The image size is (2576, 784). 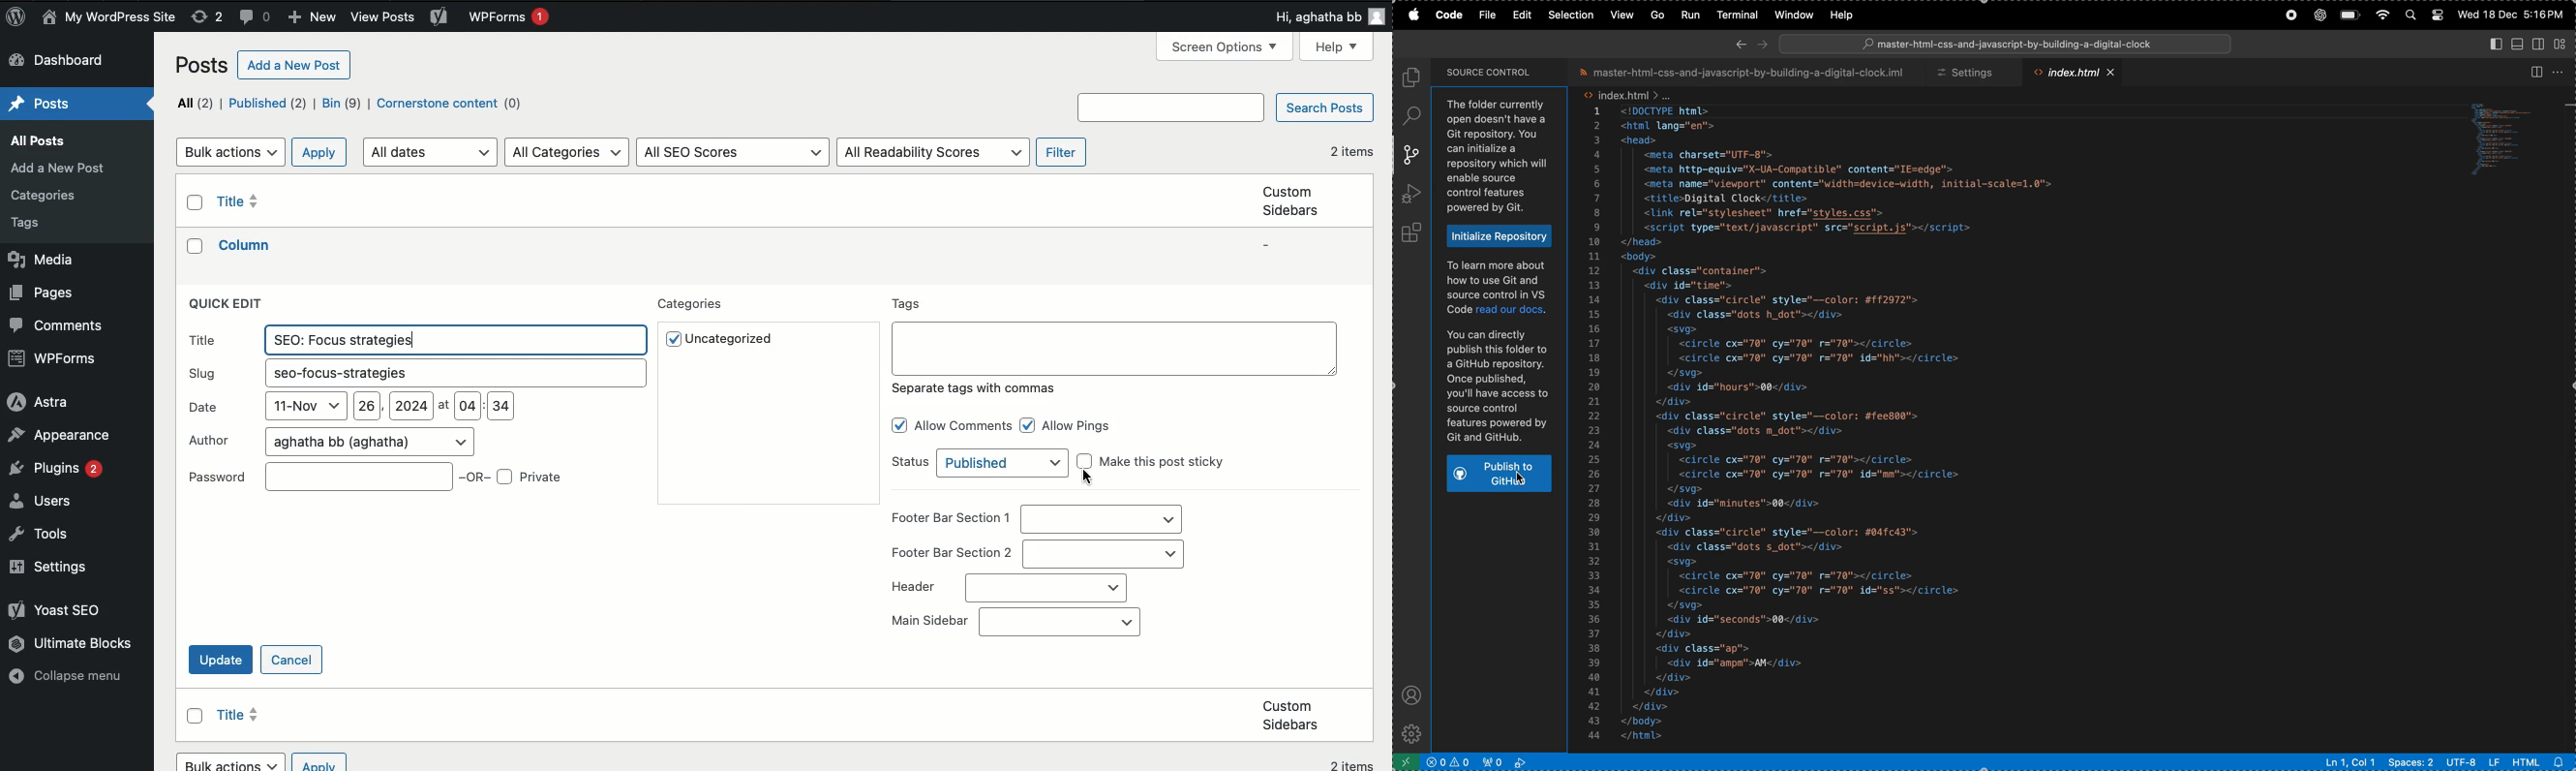 I want to click on no problems, so click(x=1450, y=762).